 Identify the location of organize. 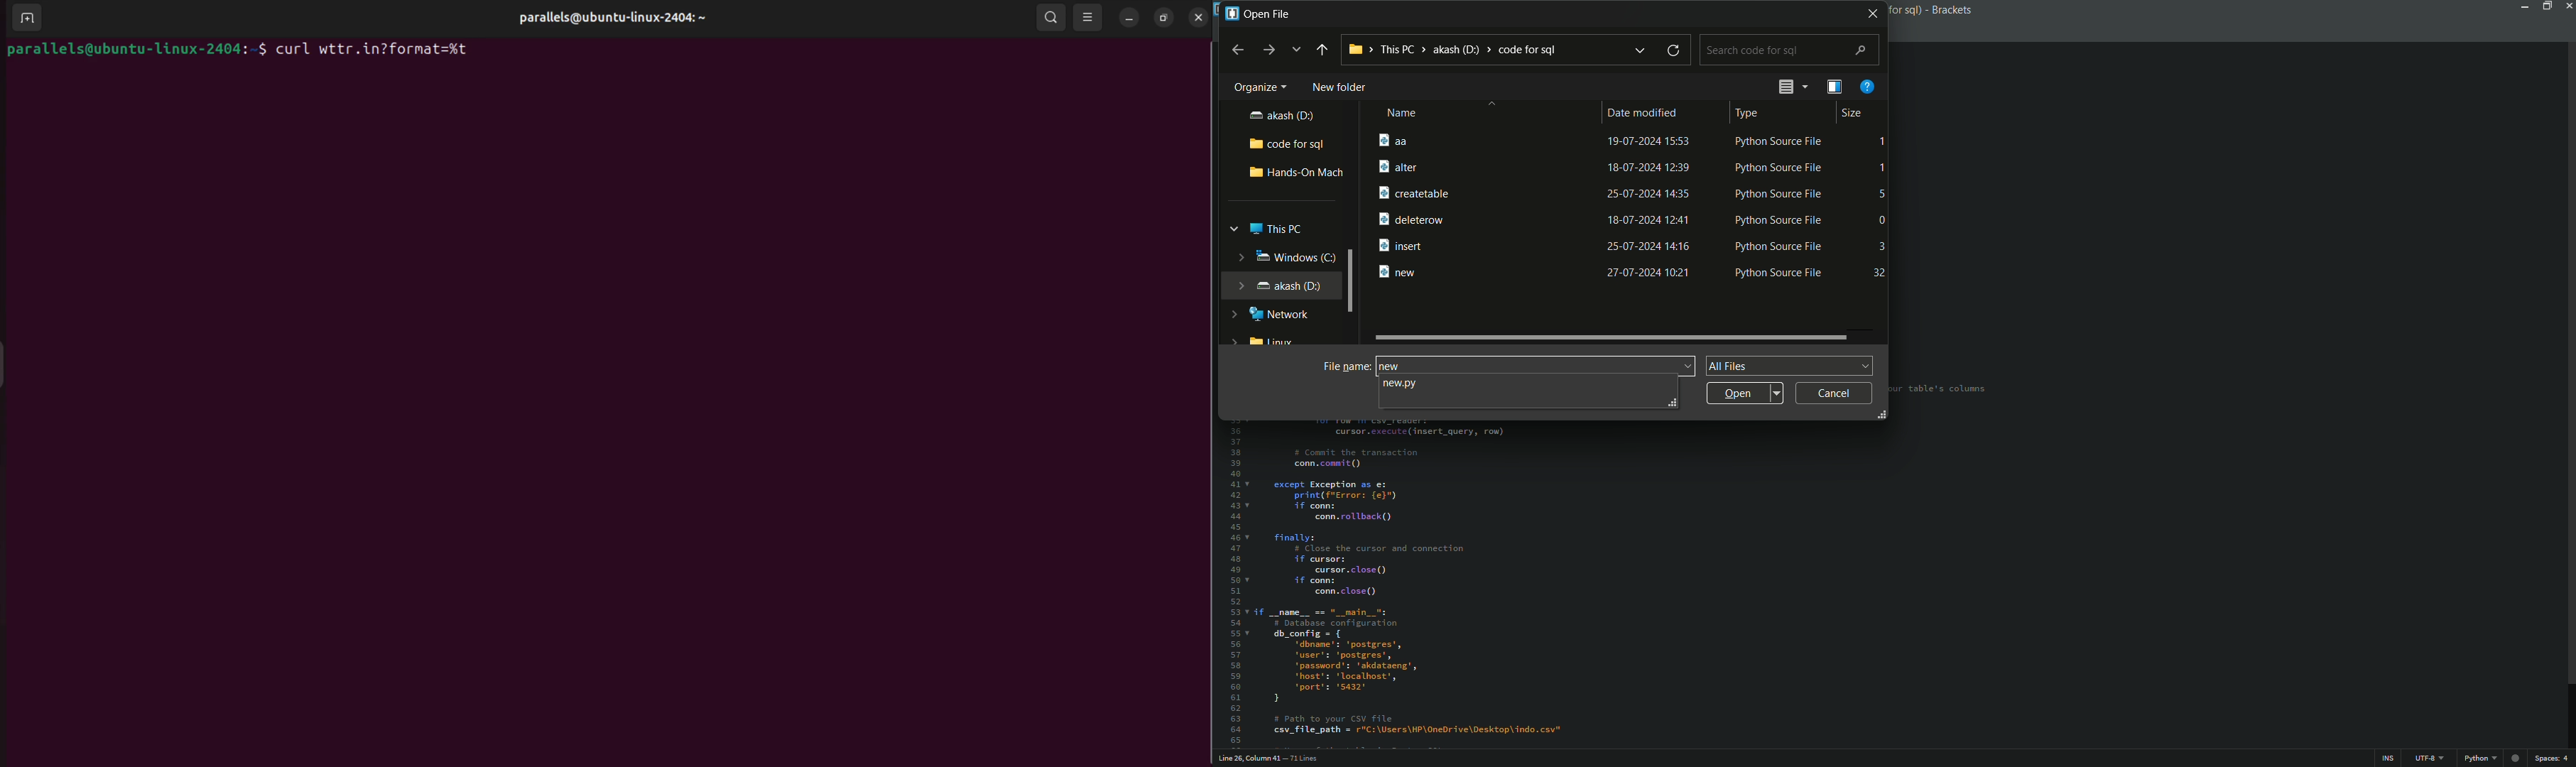
(1256, 87).